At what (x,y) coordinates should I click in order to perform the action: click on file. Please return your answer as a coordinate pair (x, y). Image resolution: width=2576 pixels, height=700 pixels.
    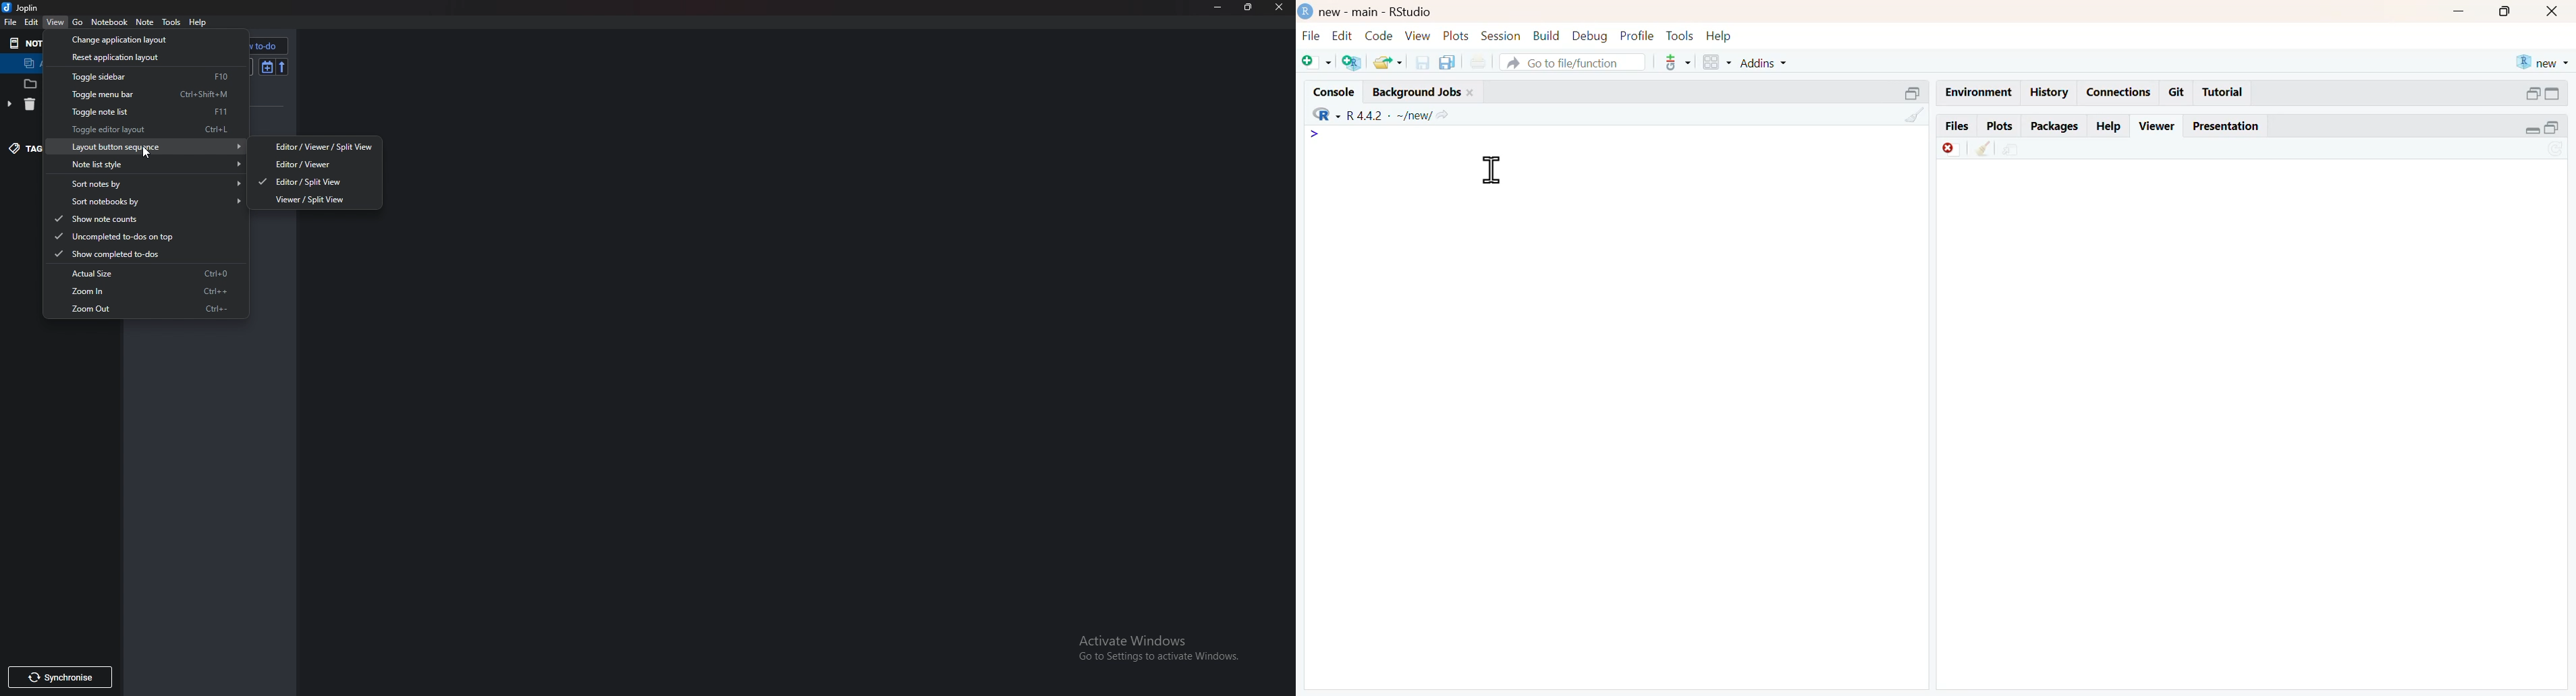
    Looking at the image, I should click on (1311, 35).